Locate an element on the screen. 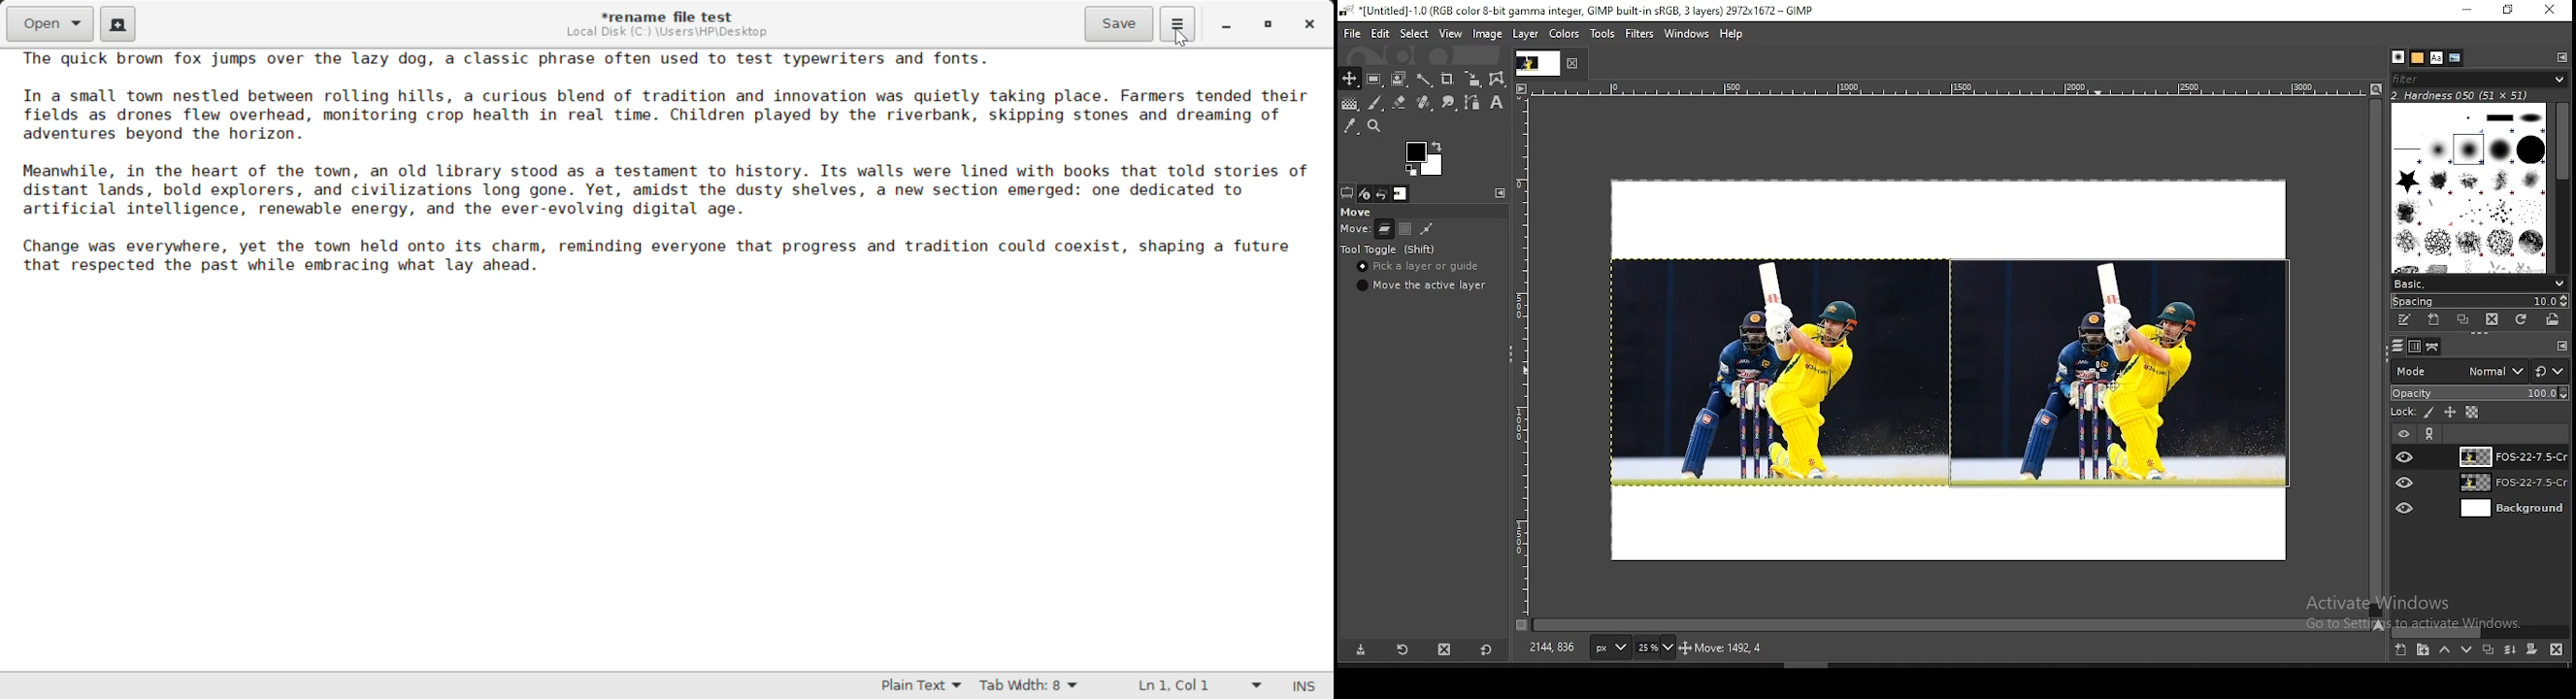  Menu is located at coordinates (1180, 24).